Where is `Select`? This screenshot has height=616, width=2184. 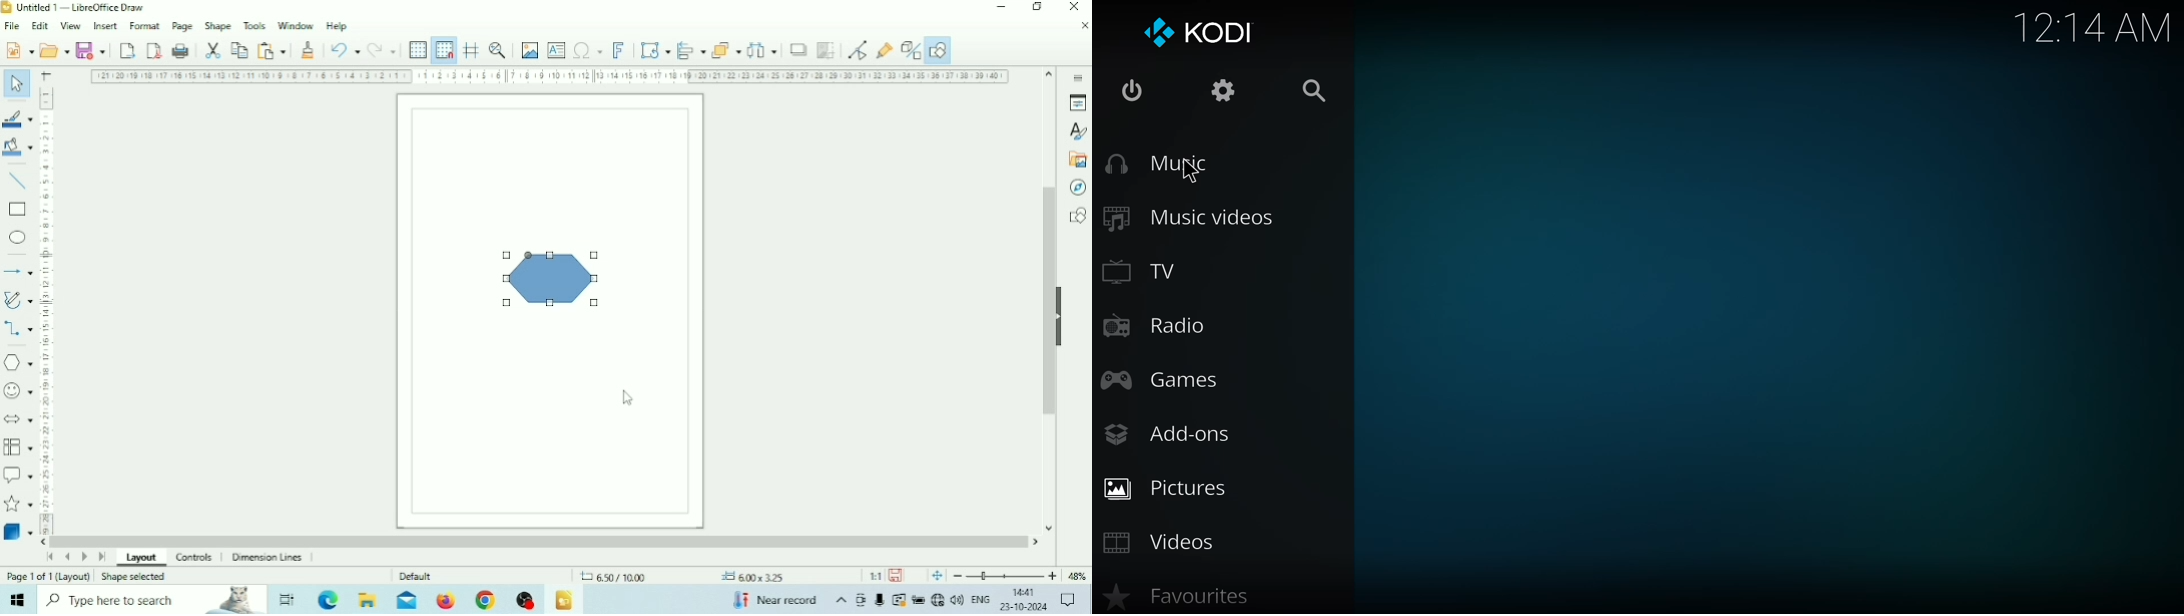
Select is located at coordinates (17, 82).